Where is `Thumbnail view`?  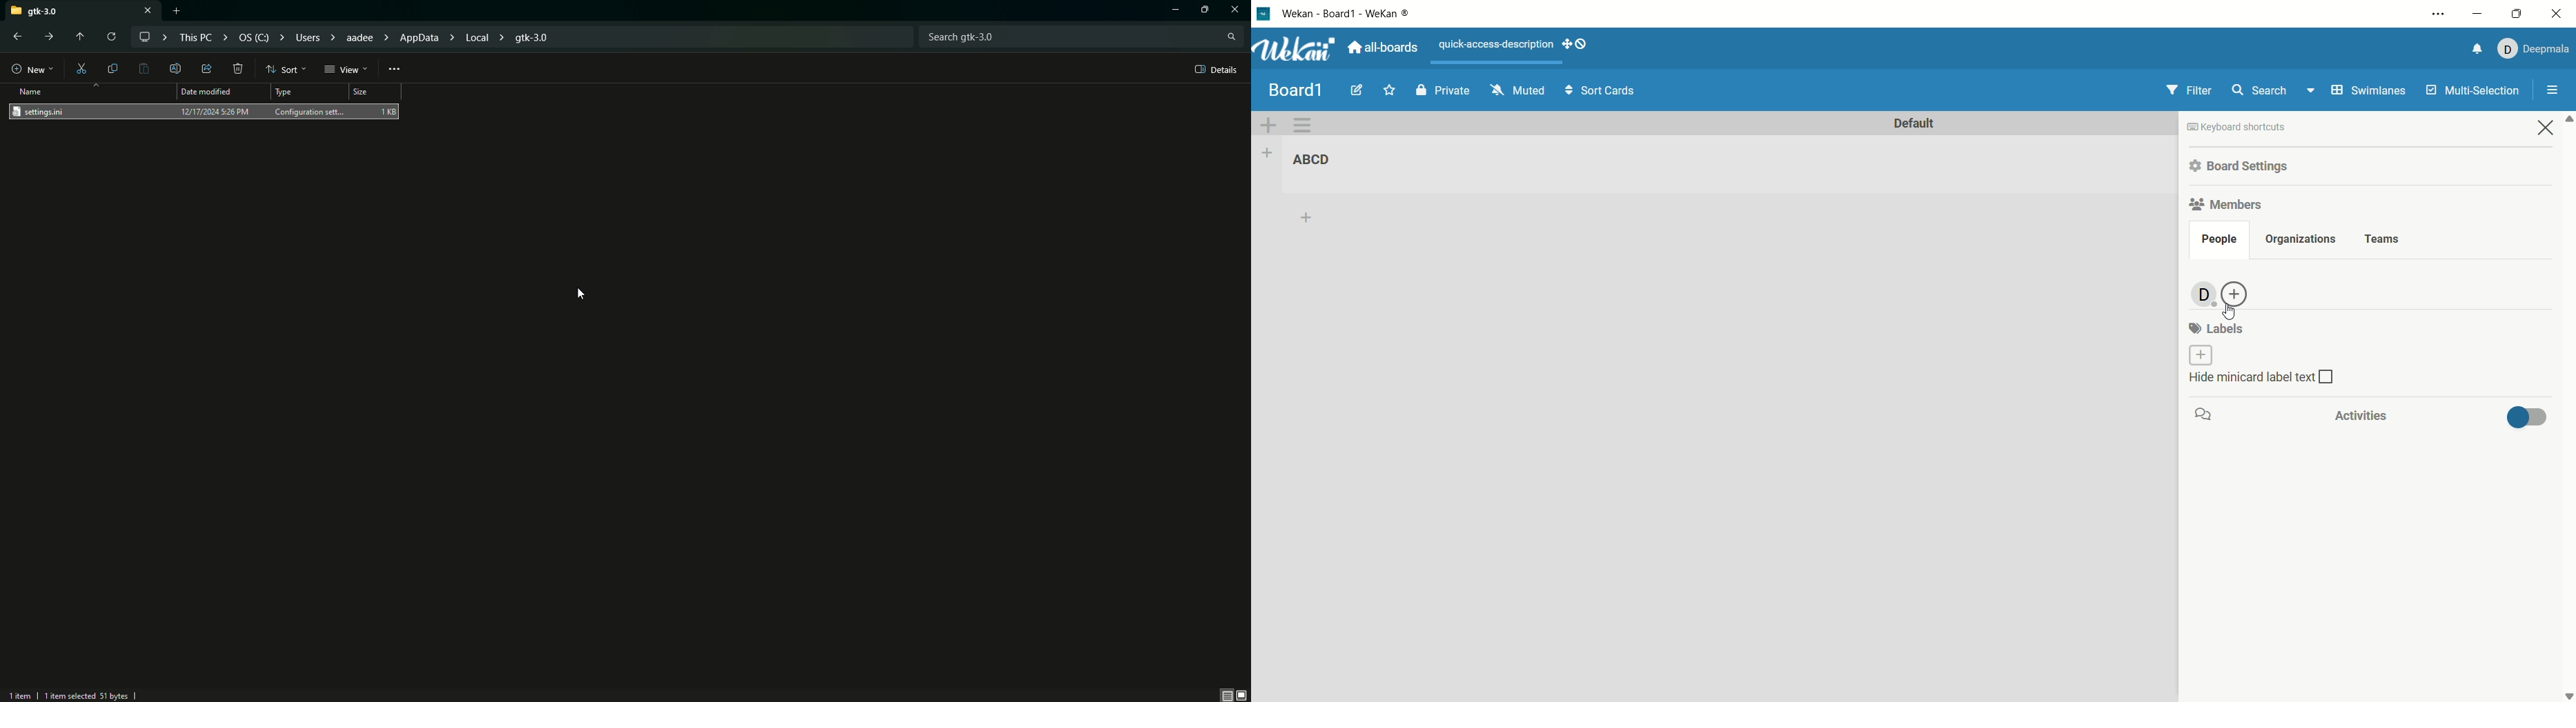
Thumbnail view is located at coordinates (1235, 694).